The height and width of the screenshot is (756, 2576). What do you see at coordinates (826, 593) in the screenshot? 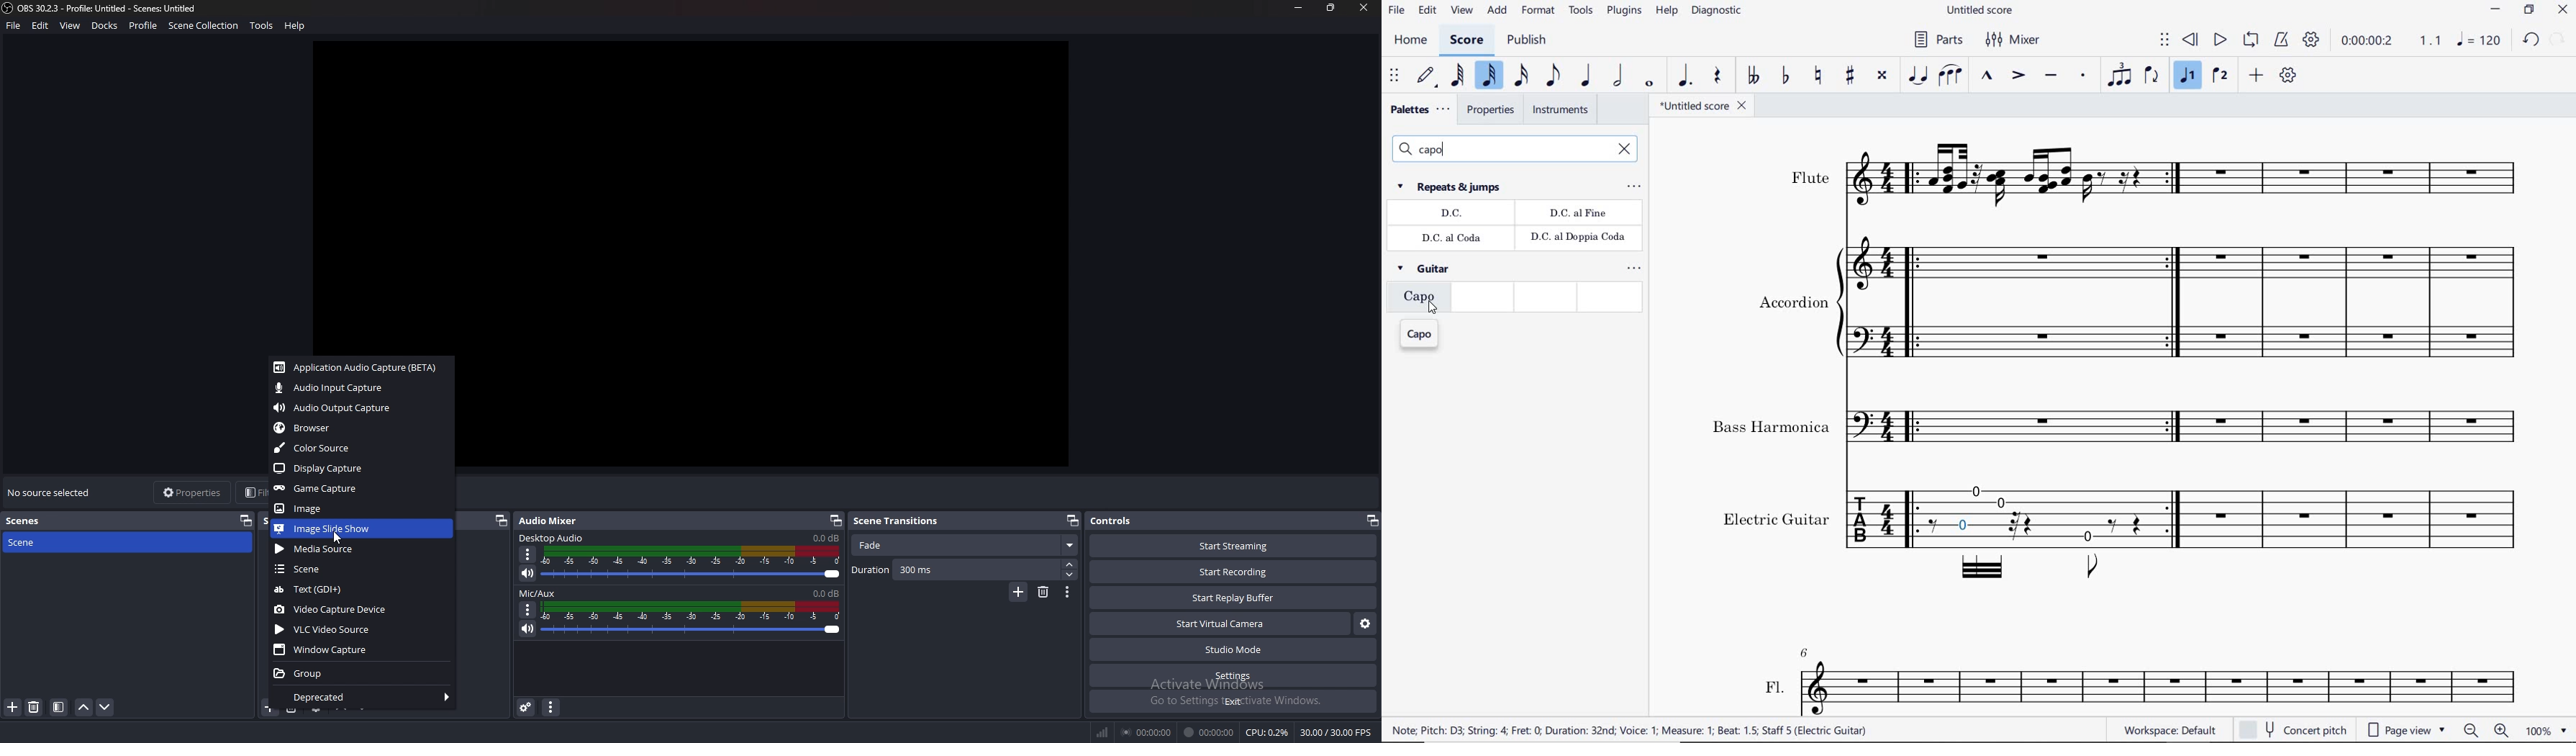
I see `volume level` at bounding box center [826, 593].